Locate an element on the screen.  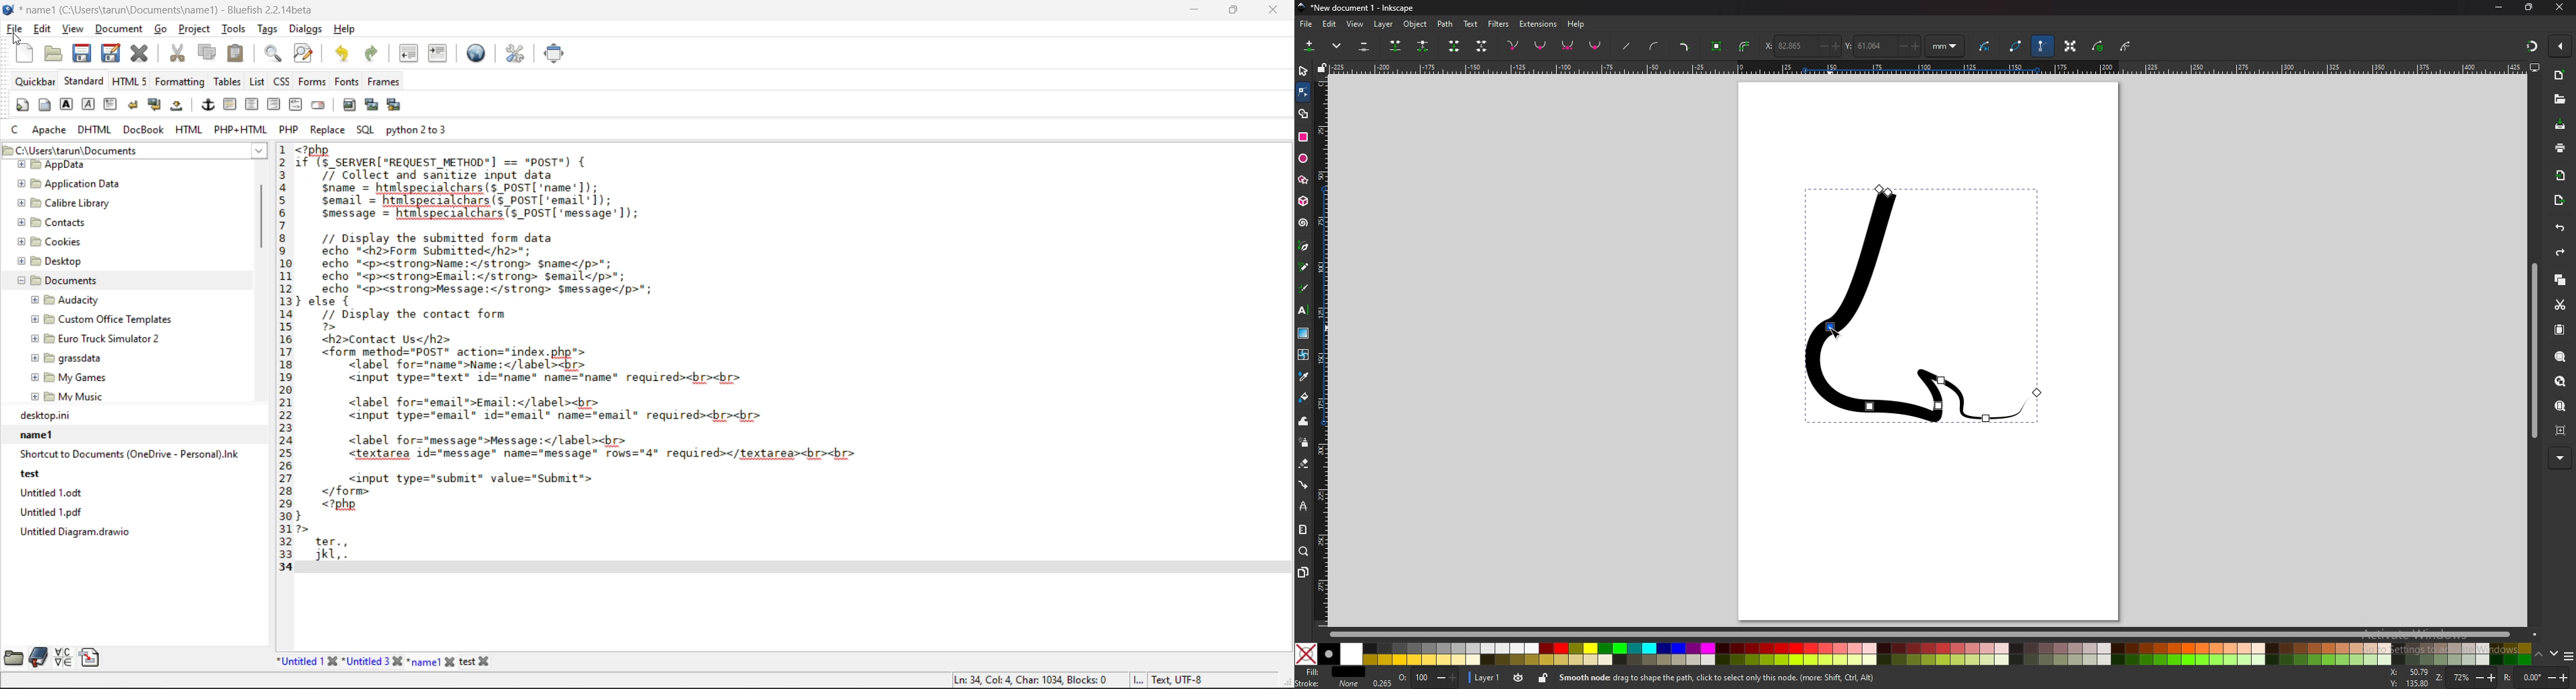
stroke to path is located at coordinates (1745, 47).